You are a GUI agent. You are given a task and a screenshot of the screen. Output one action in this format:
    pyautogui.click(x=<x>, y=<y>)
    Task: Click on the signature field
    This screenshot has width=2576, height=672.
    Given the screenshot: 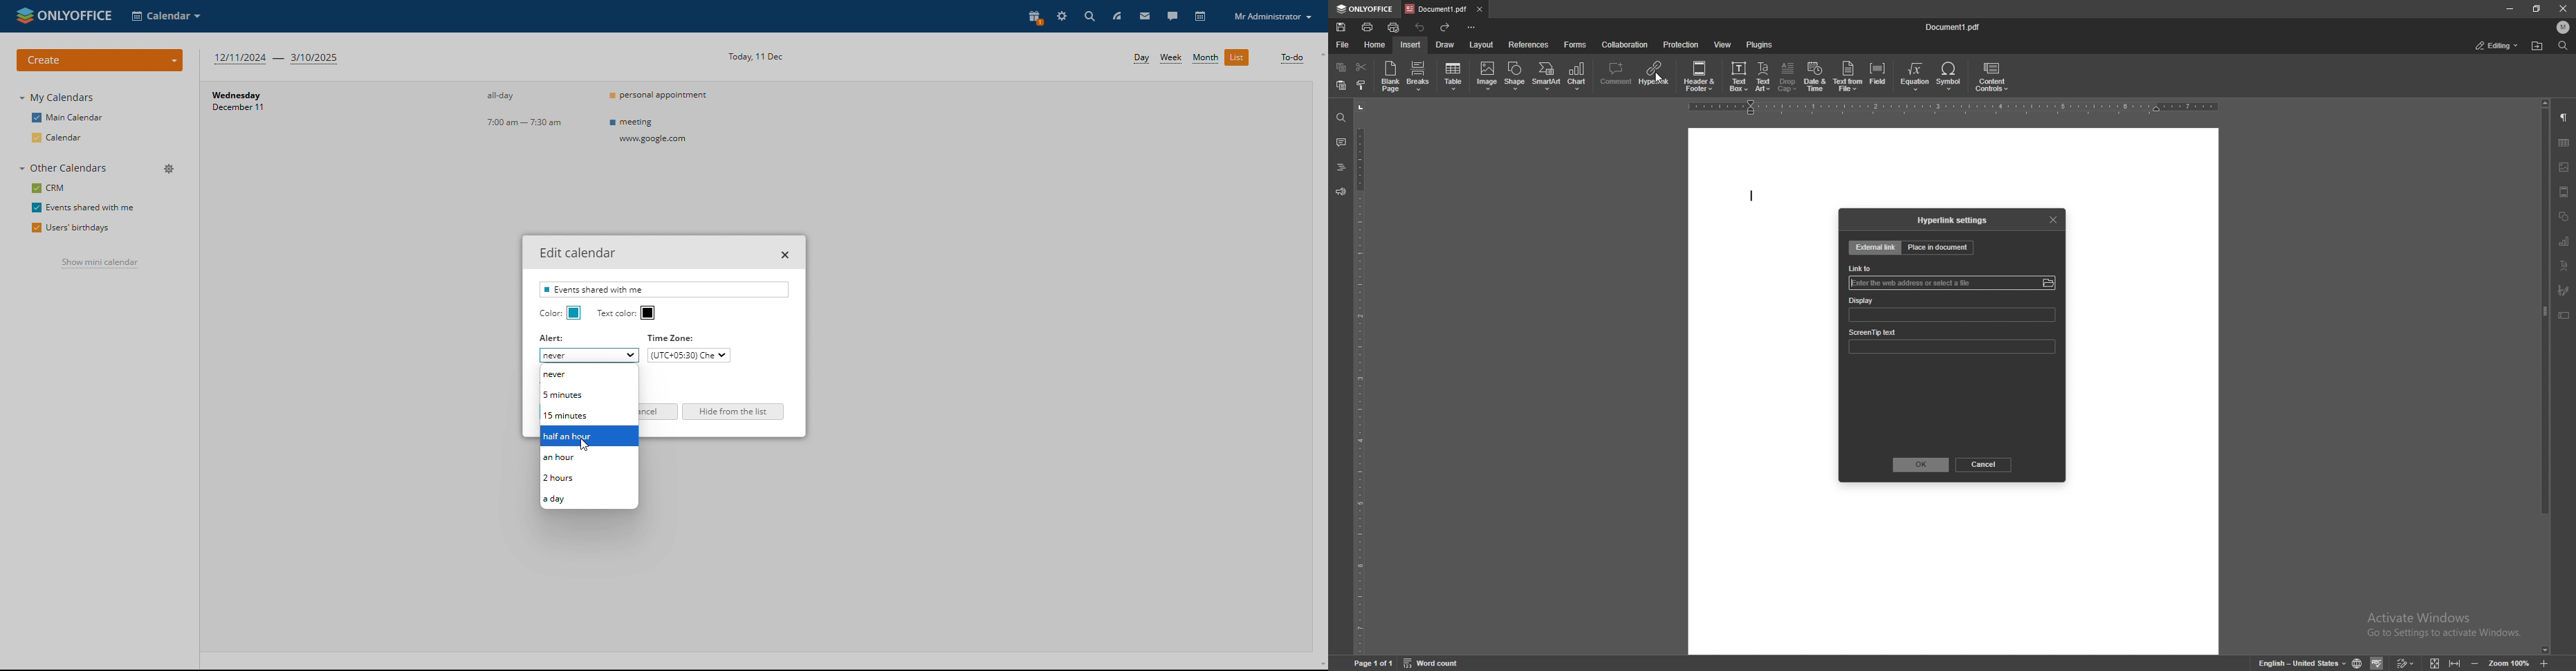 What is the action you would take?
    pyautogui.click(x=2564, y=291)
    